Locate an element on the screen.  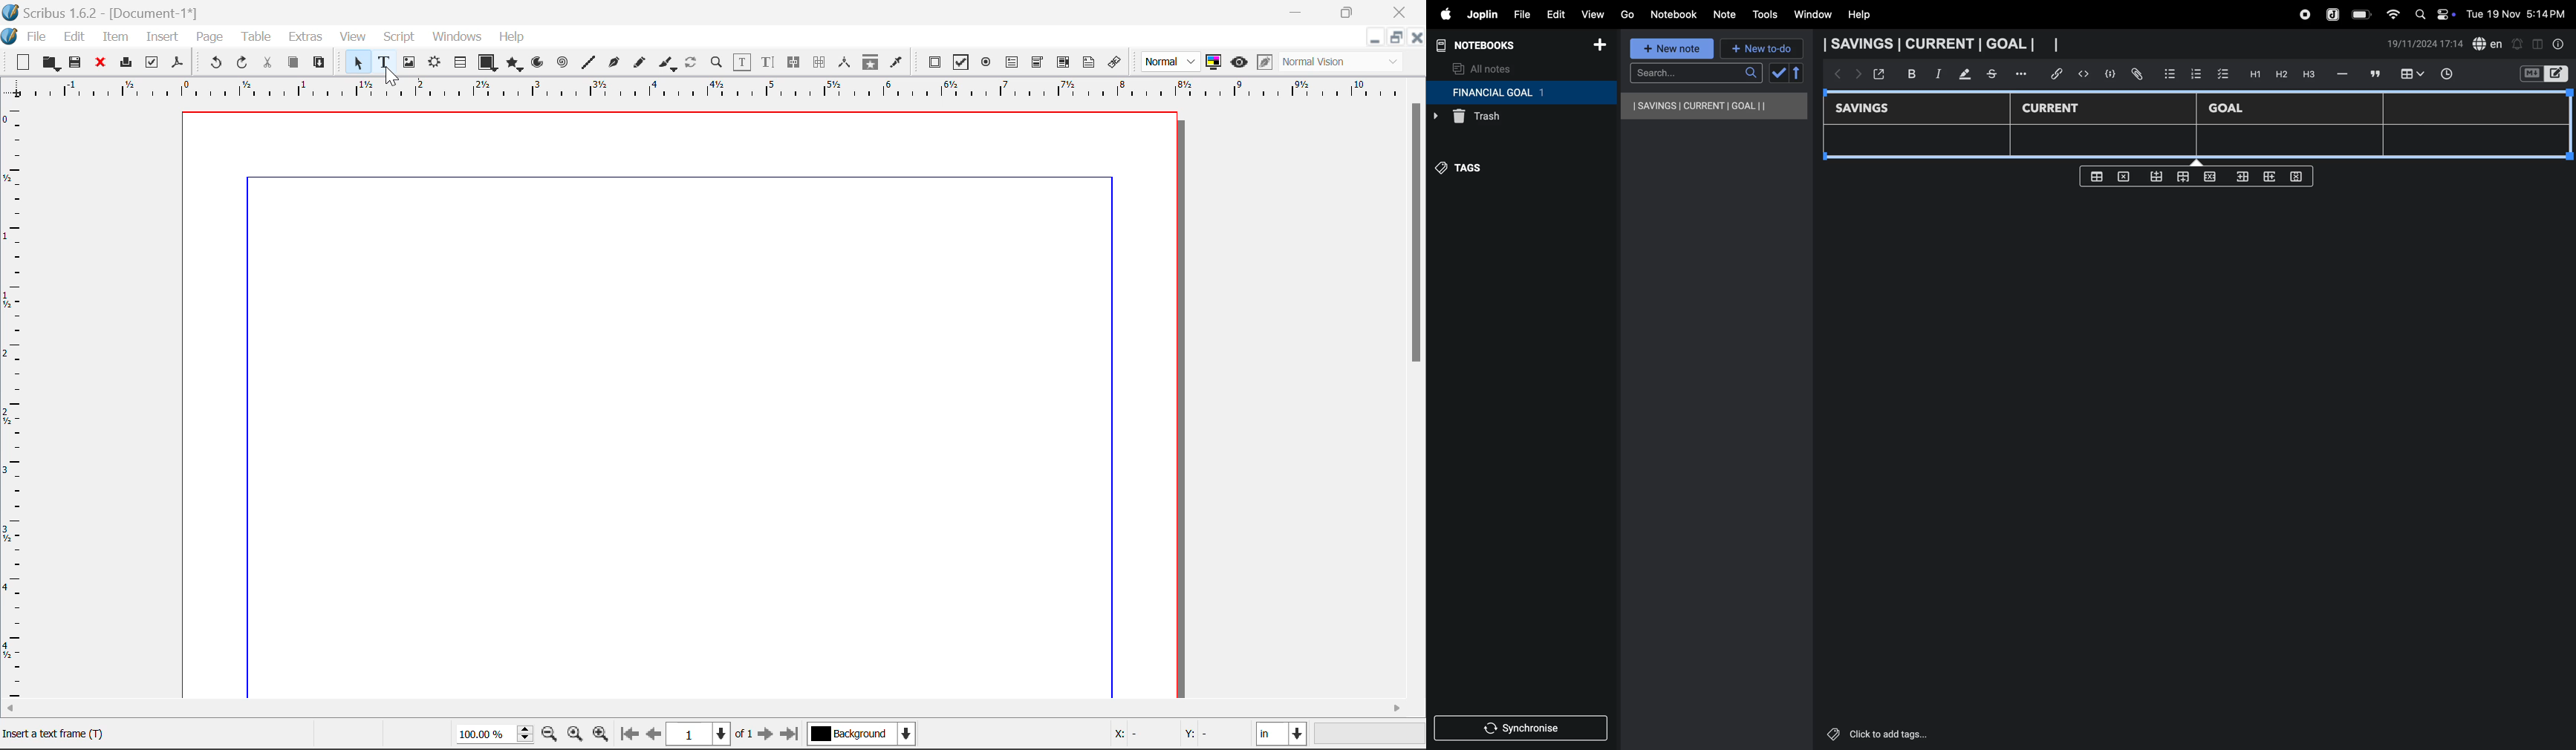
Pdf Listbox is located at coordinates (1061, 62).